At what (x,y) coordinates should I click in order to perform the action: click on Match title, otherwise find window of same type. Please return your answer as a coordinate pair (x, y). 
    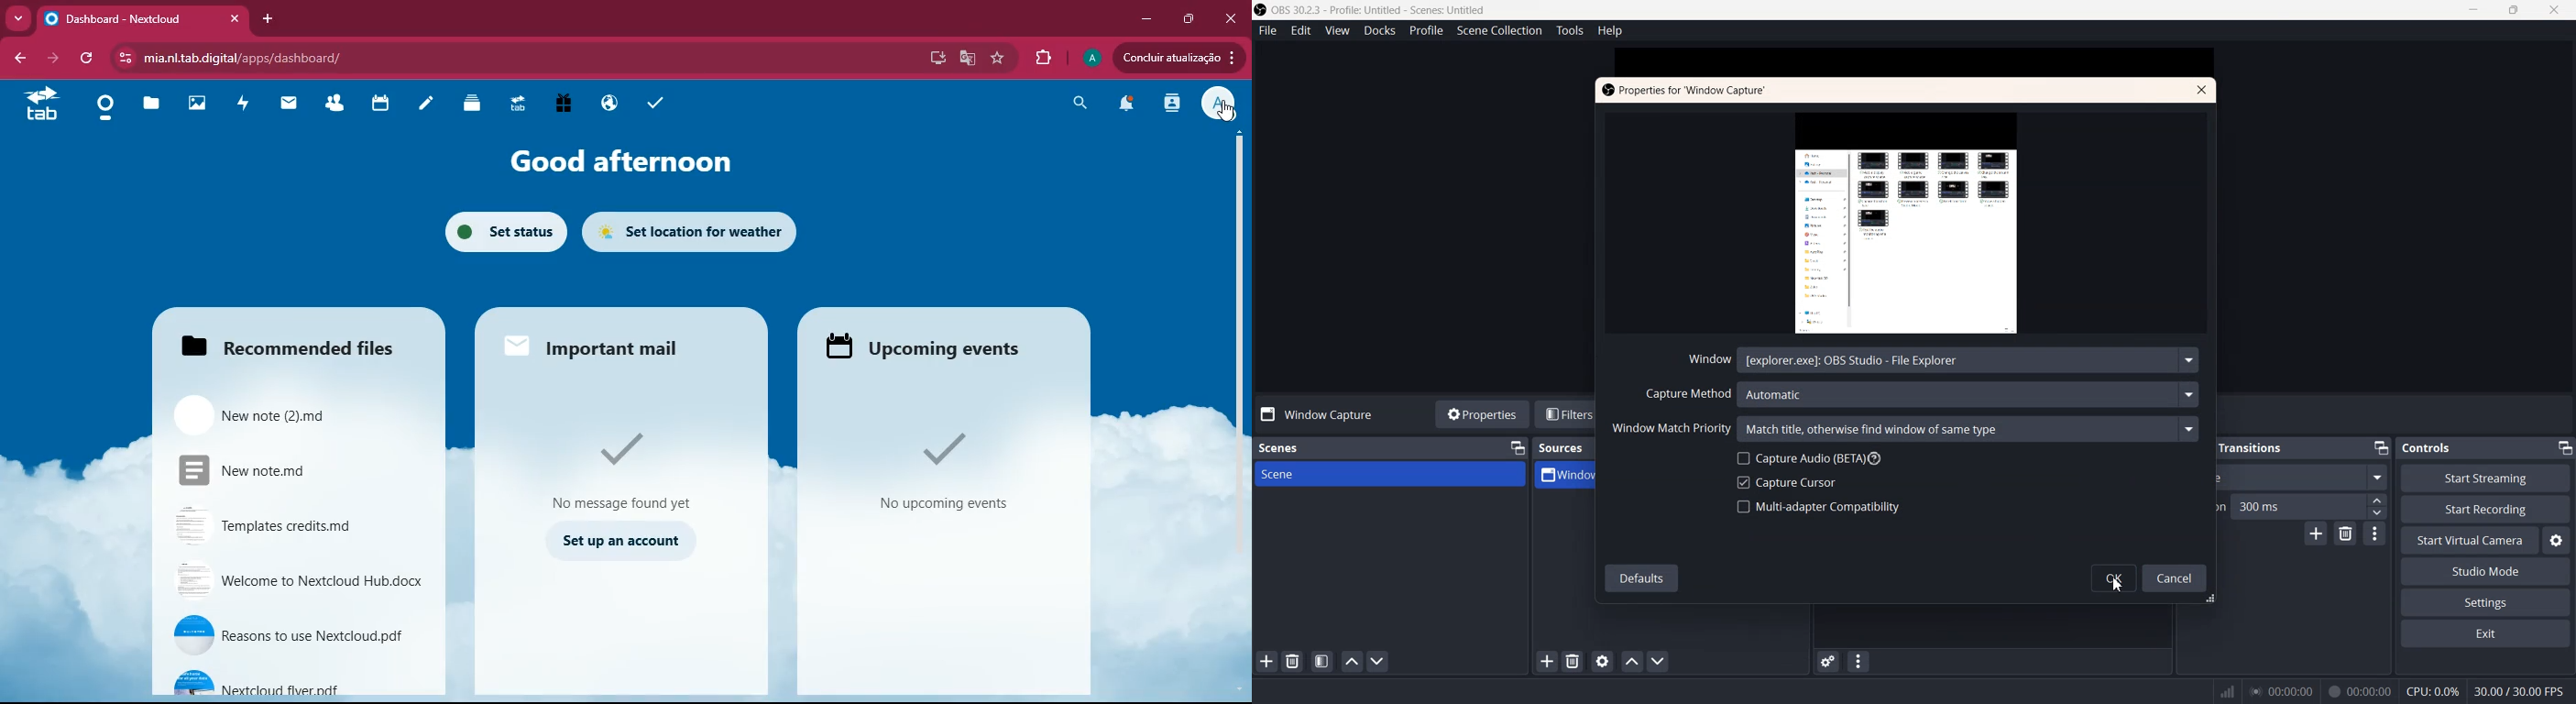
    Looking at the image, I should click on (1969, 427).